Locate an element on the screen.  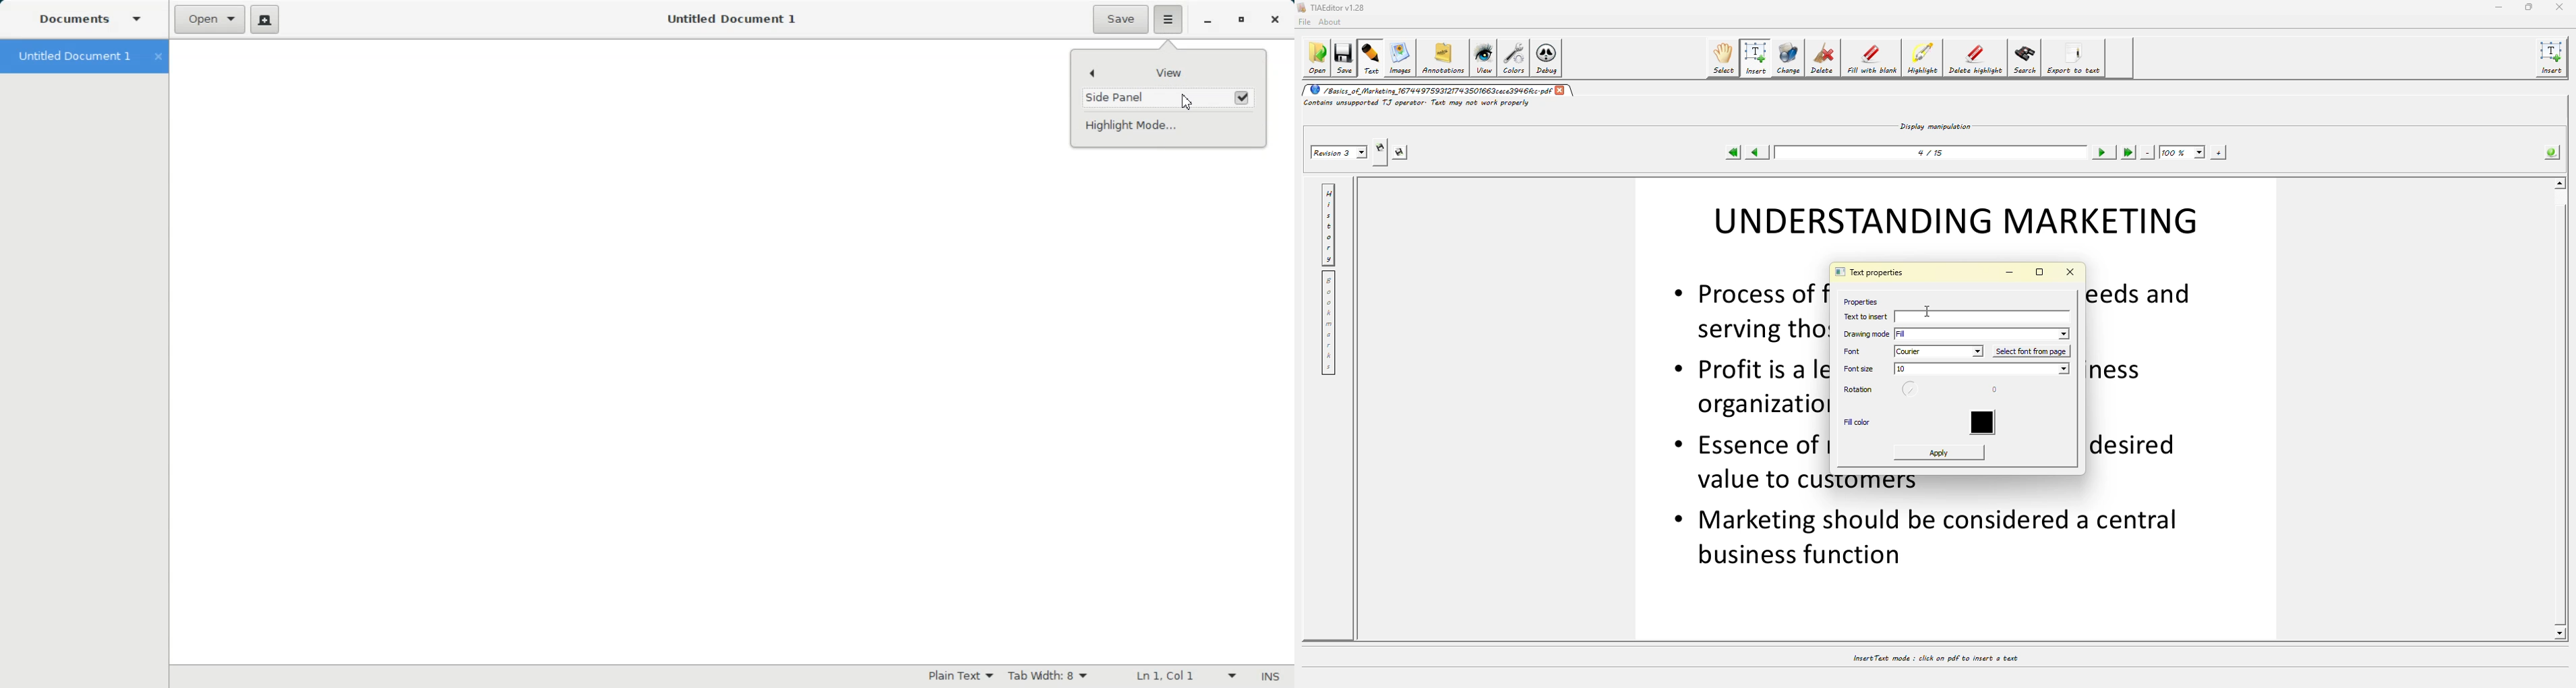
open is located at coordinates (1318, 58).